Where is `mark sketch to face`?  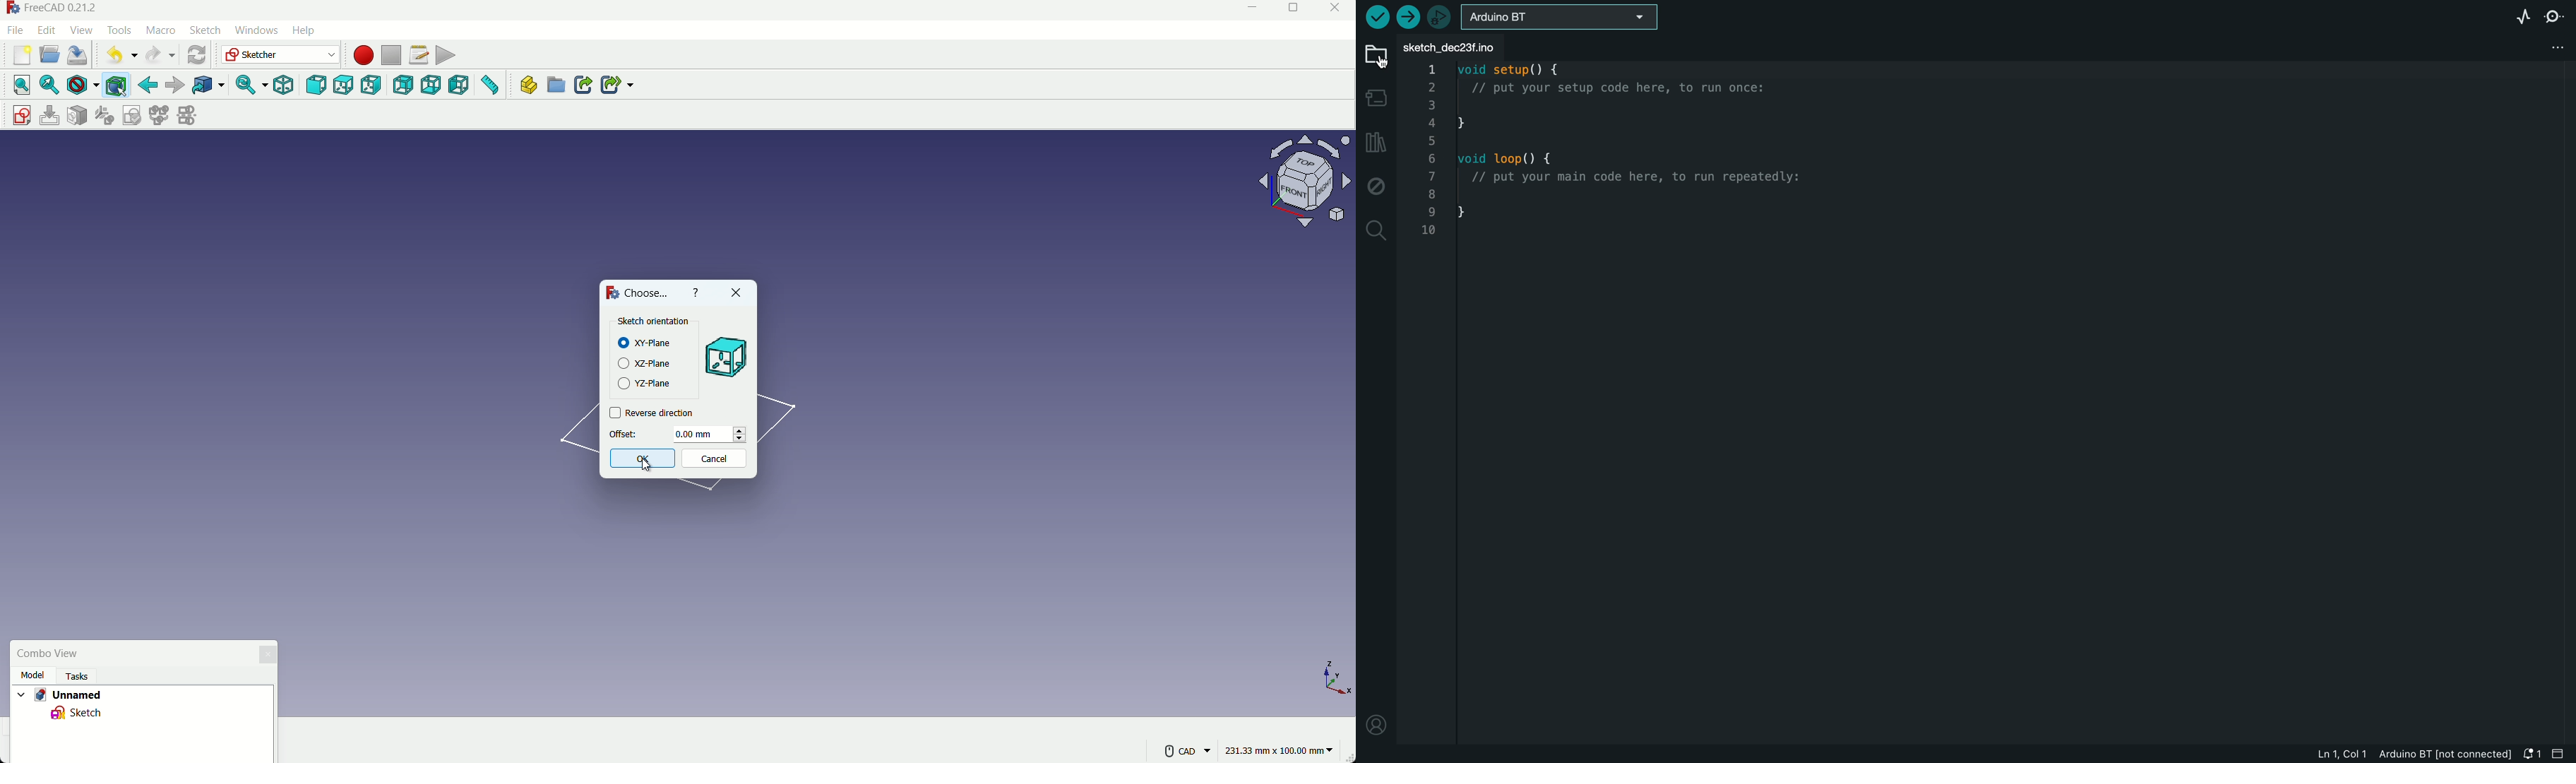 mark sketch to face is located at coordinates (76, 116).